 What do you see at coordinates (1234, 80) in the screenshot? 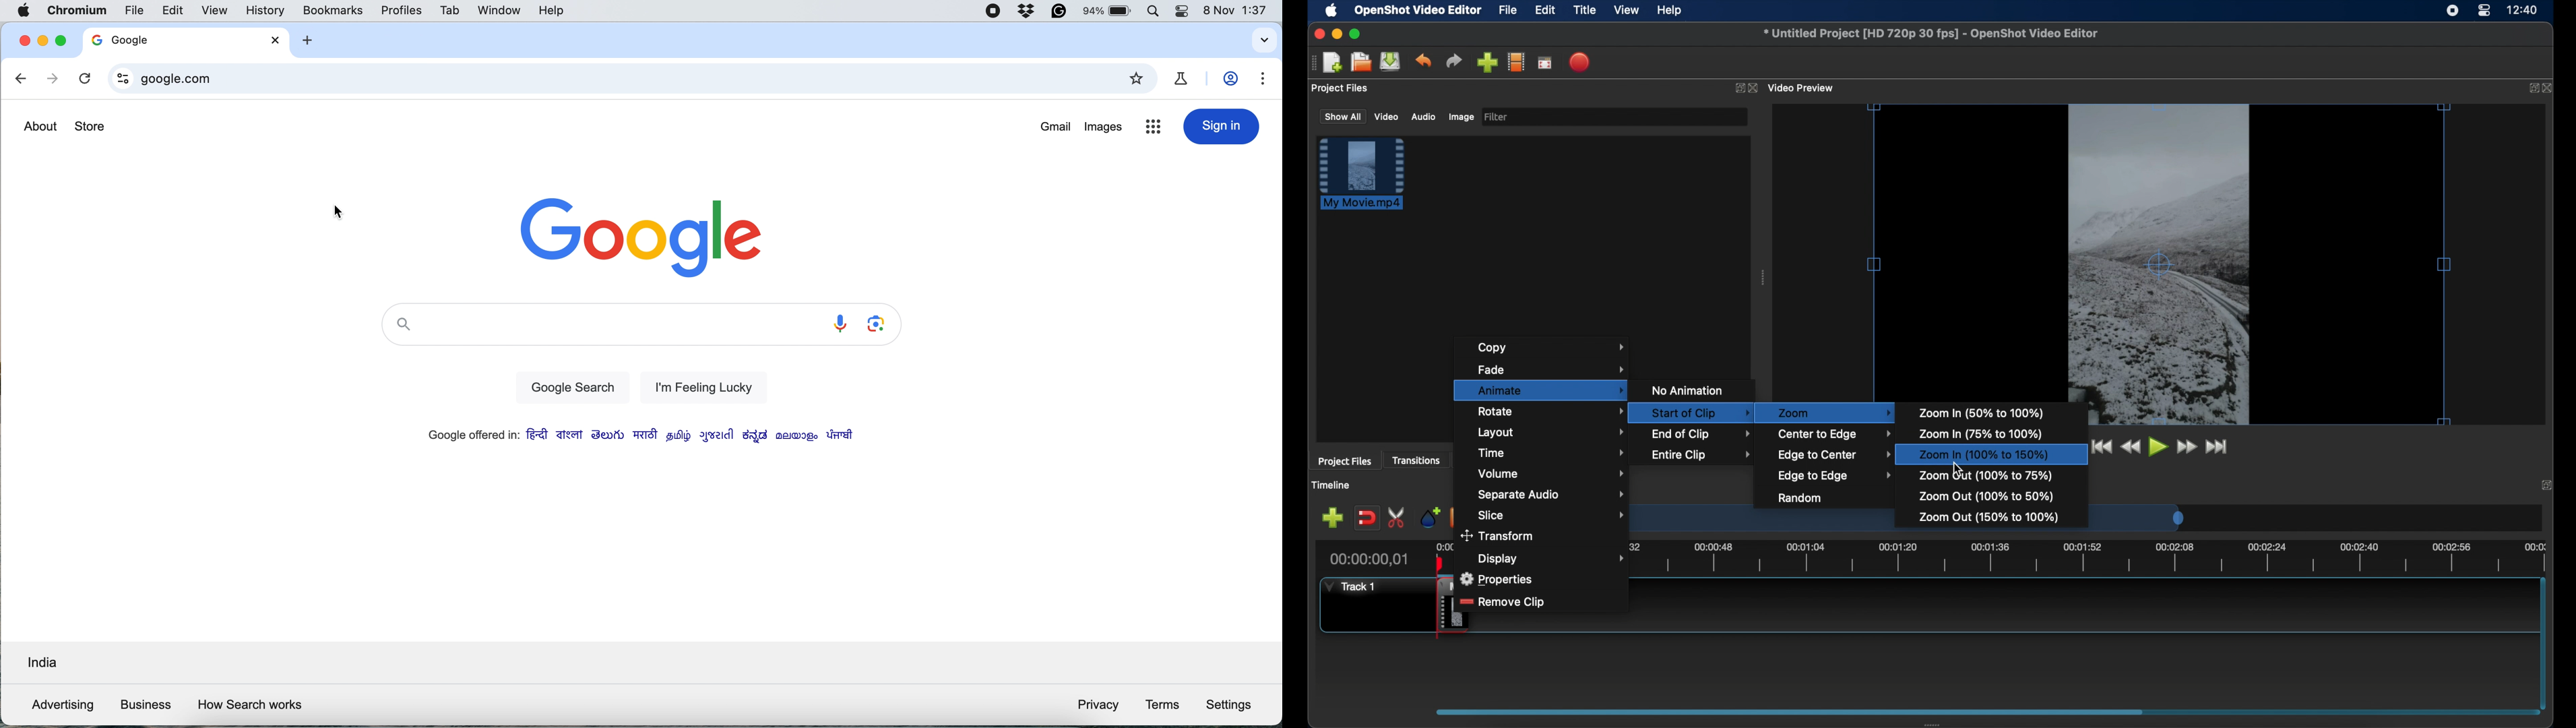
I see `profile` at bounding box center [1234, 80].